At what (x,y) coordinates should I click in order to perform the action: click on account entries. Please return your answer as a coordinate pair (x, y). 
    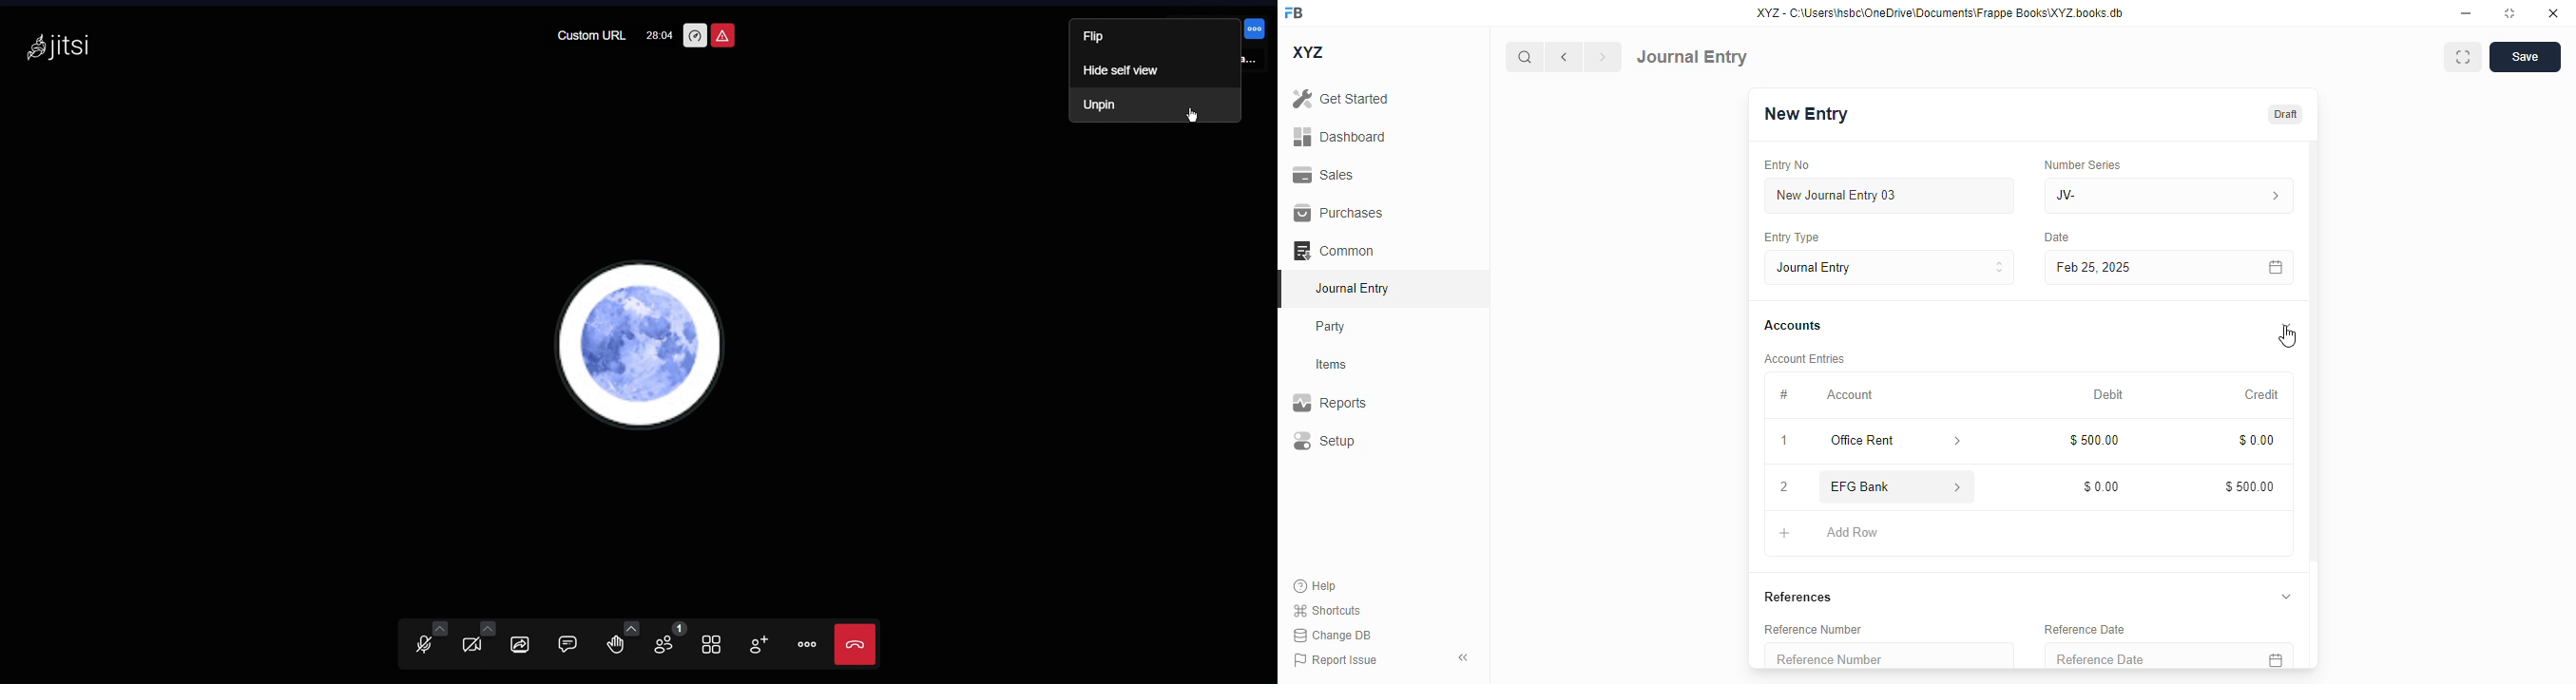
    Looking at the image, I should click on (1804, 358).